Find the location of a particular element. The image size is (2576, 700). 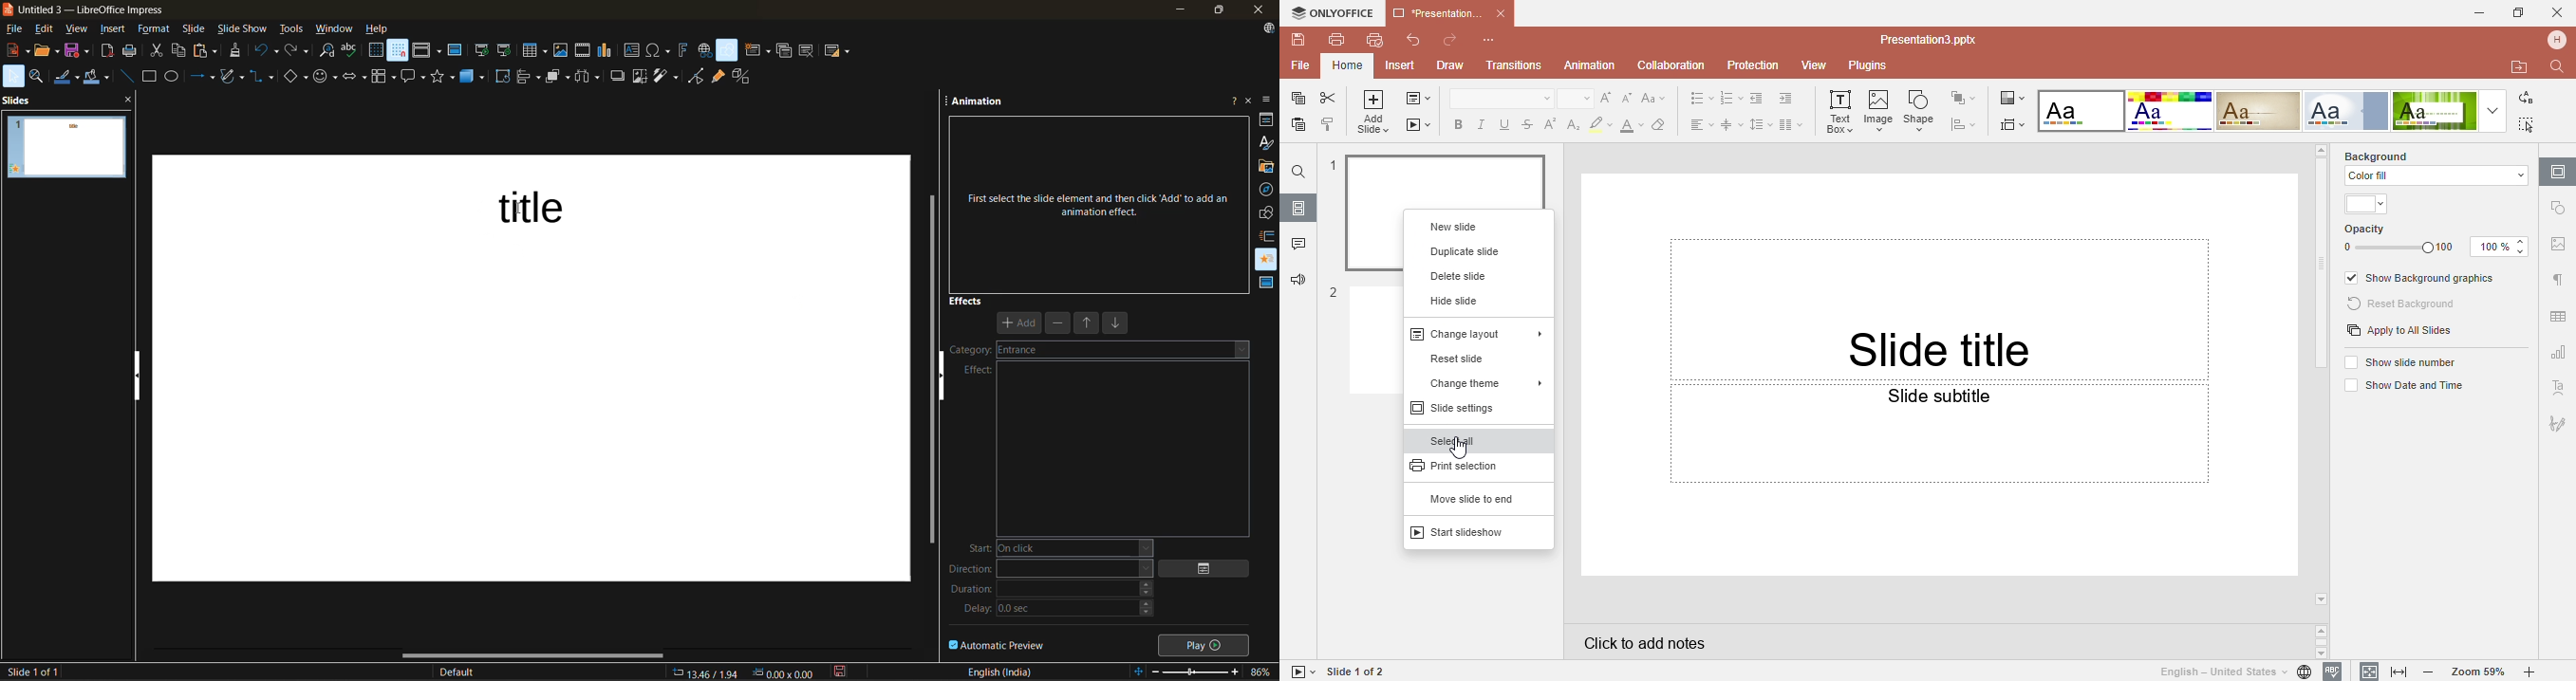

Vertical align is located at coordinates (1732, 124).